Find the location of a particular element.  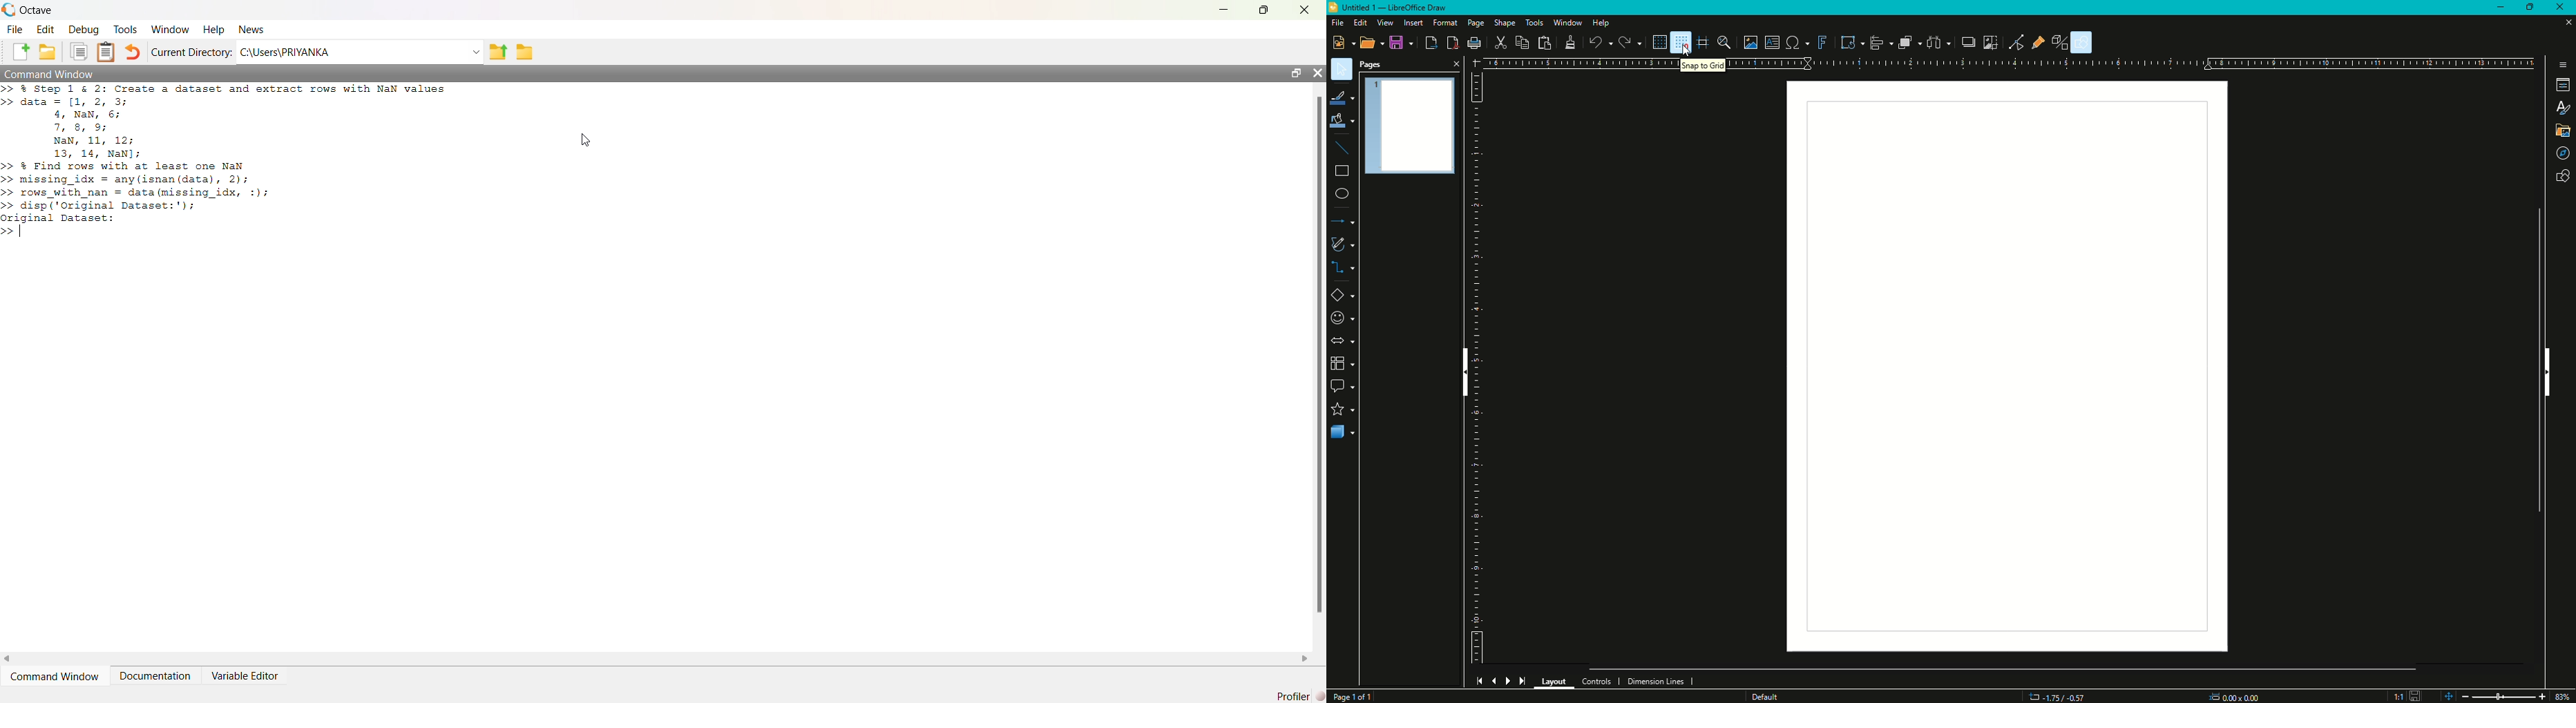

Toggle Point edit mode is located at coordinates (2015, 42).